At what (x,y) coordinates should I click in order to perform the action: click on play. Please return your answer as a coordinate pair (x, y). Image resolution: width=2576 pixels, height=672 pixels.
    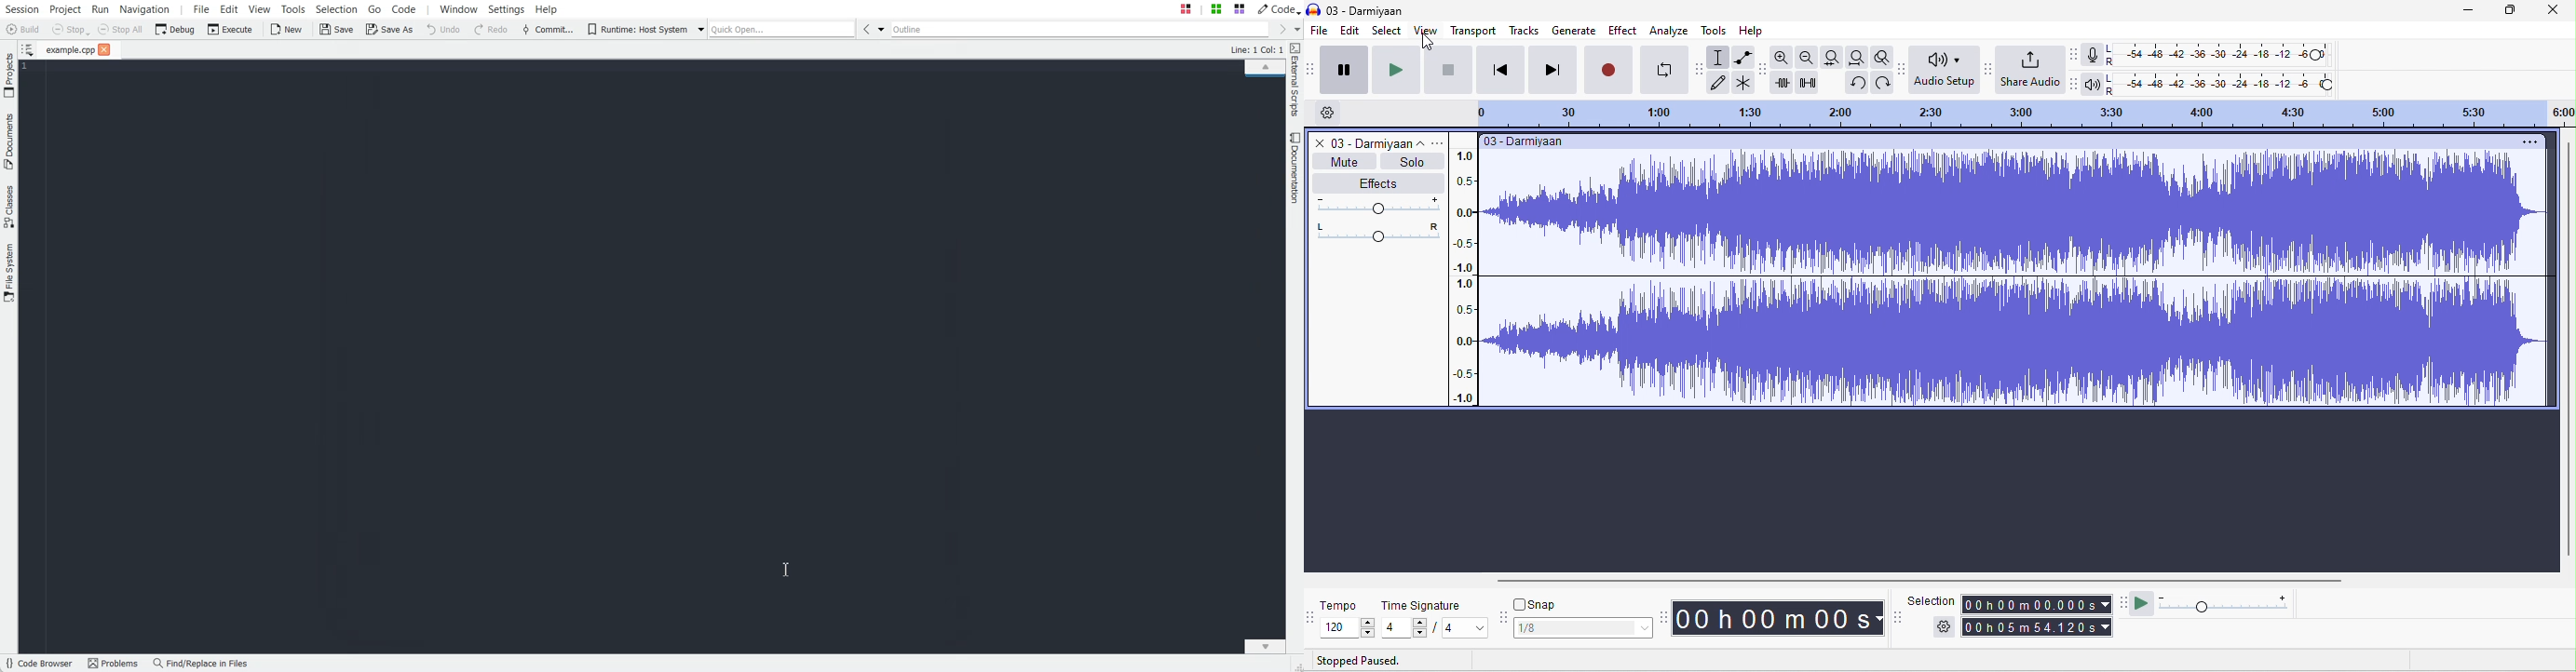
    Looking at the image, I should click on (1394, 69).